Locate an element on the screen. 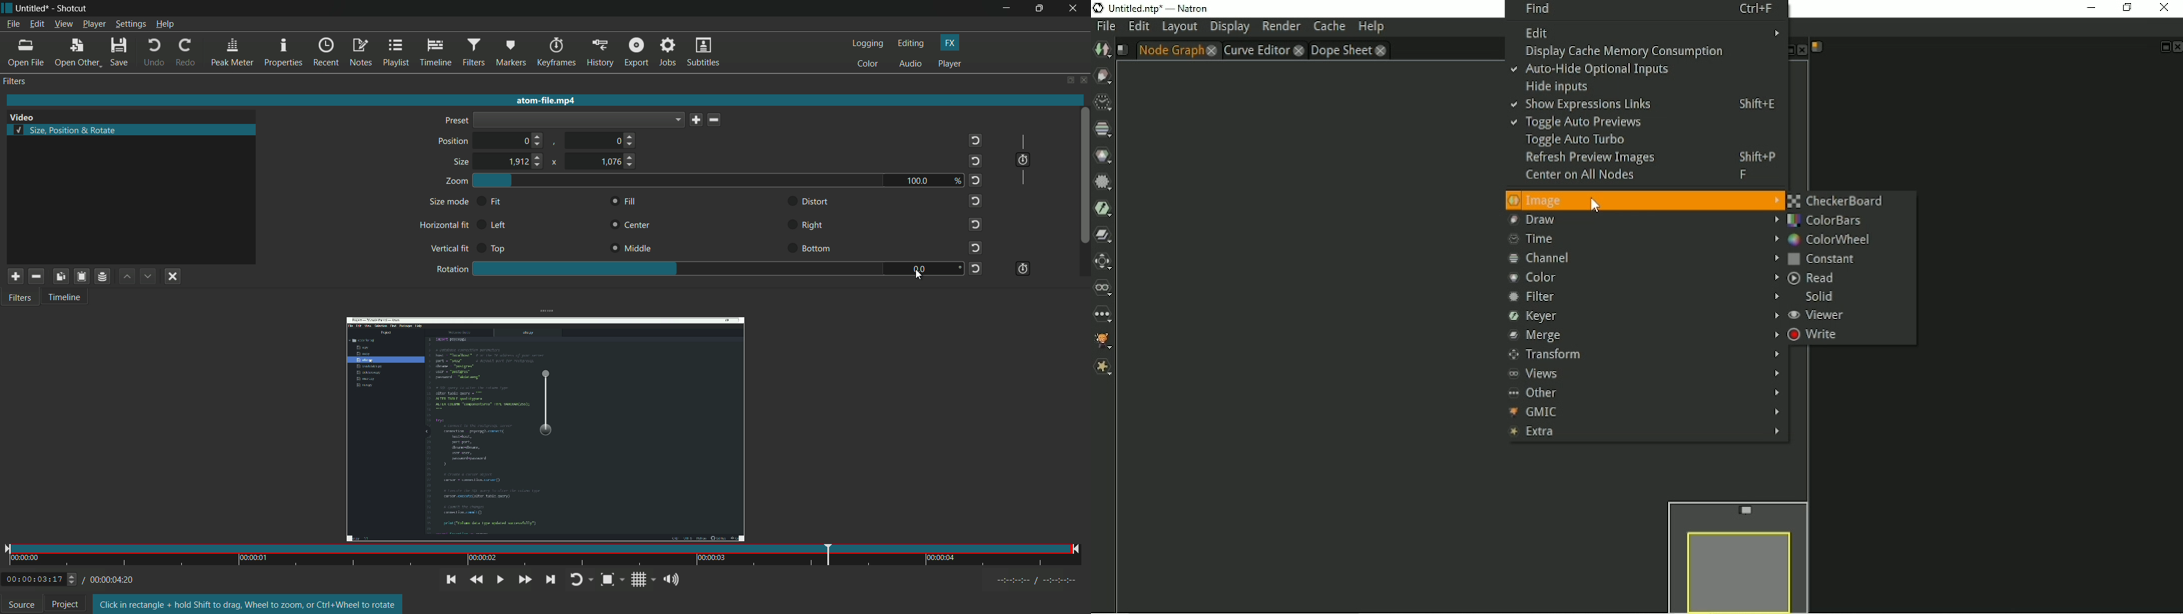 The image size is (2184, 616). maximize is located at coordinates (1043, 9).